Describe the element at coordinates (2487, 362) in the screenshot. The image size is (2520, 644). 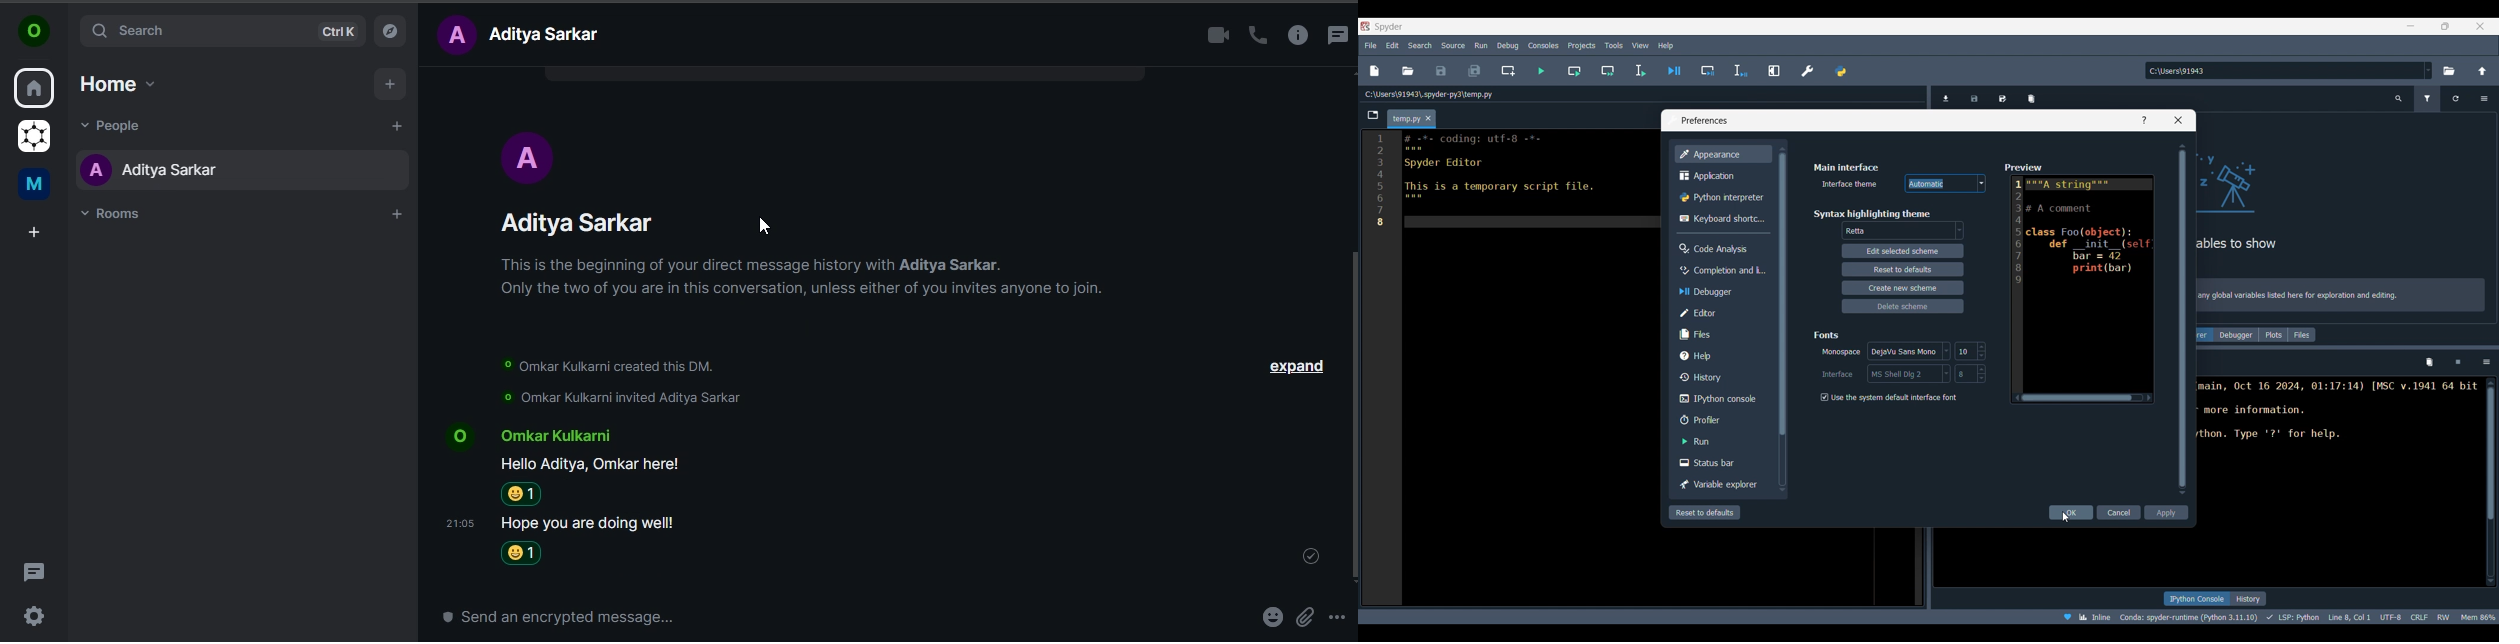
I see `Options` at that location.